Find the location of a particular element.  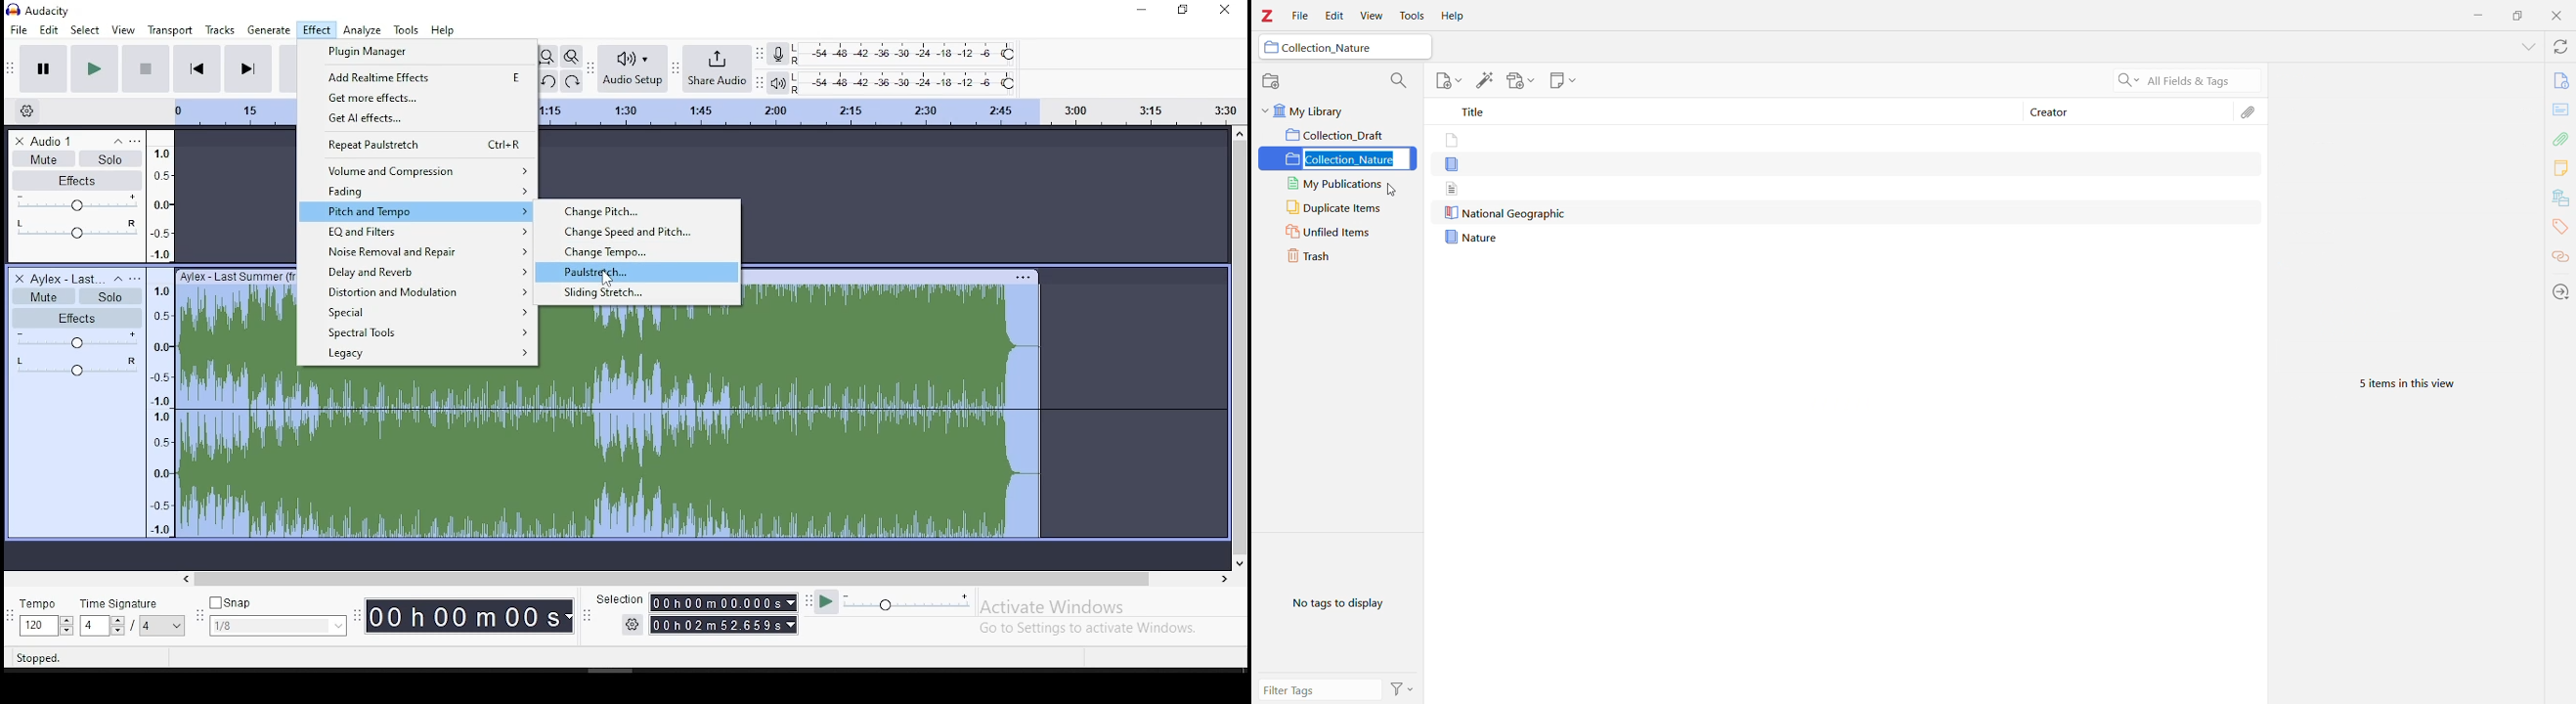

cursor is located at coordinates (1386, 187).